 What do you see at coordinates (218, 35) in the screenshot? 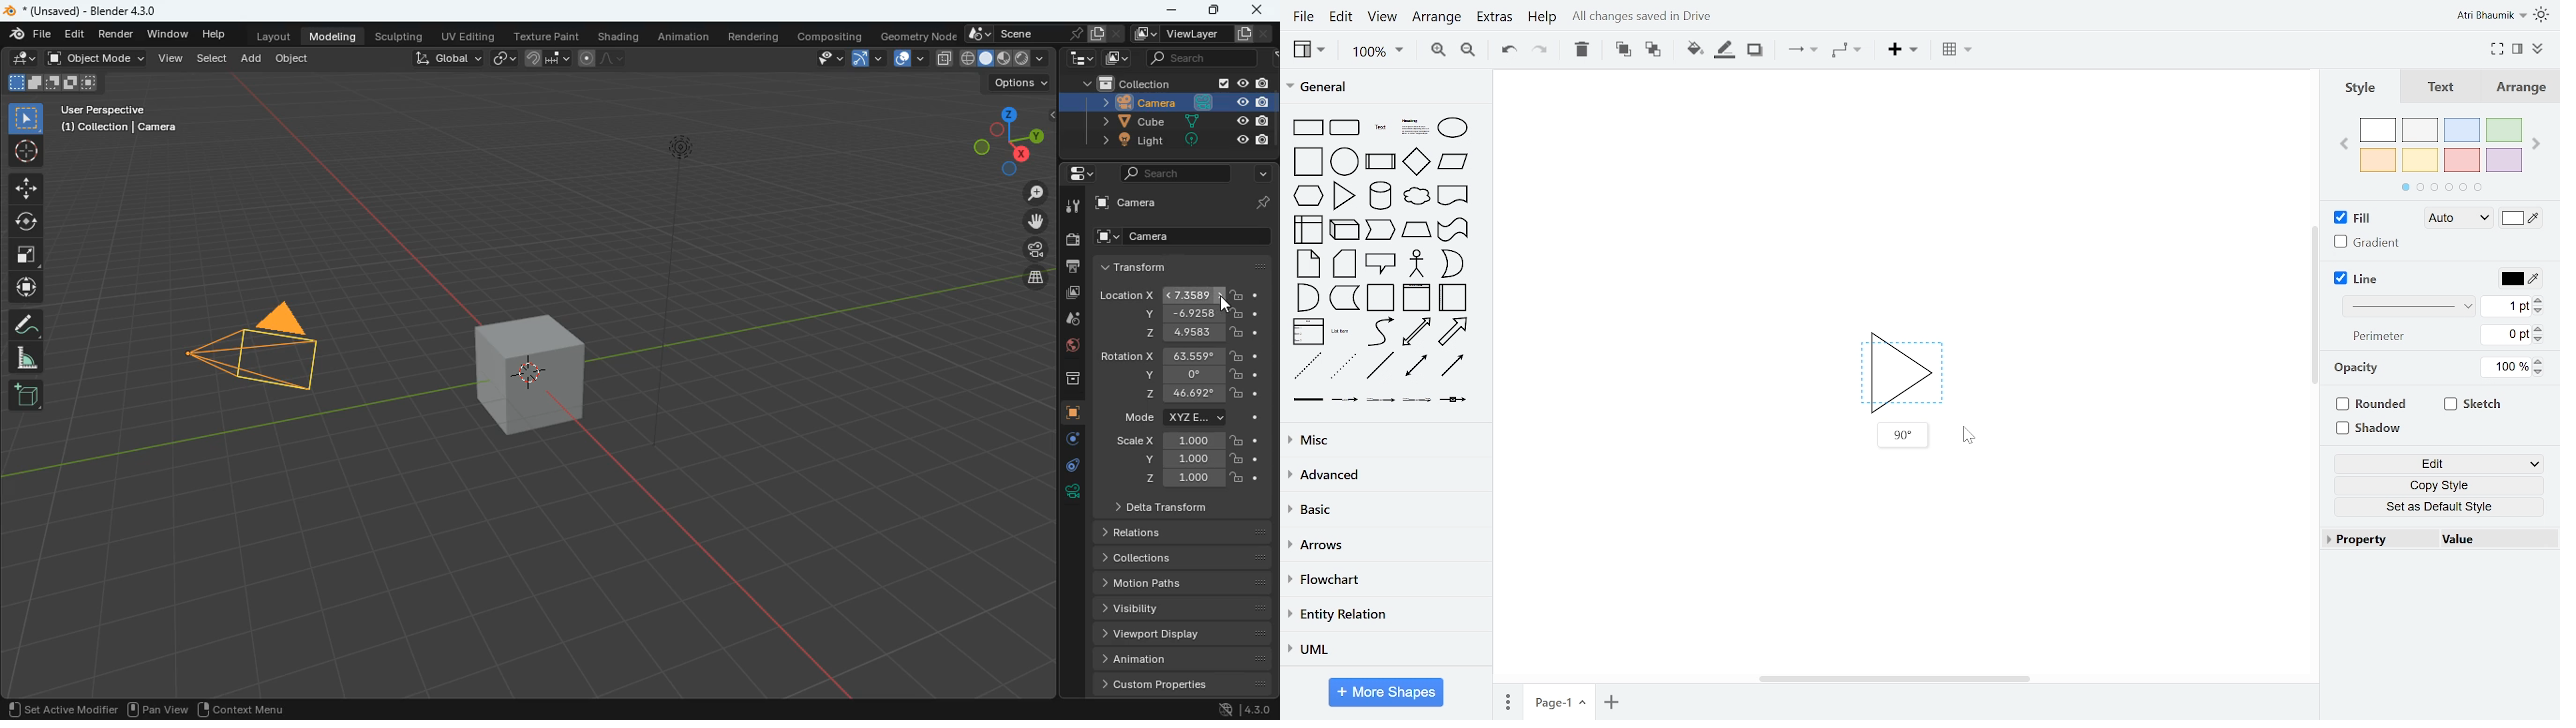
I see `help` at bounding box center [218, 35].